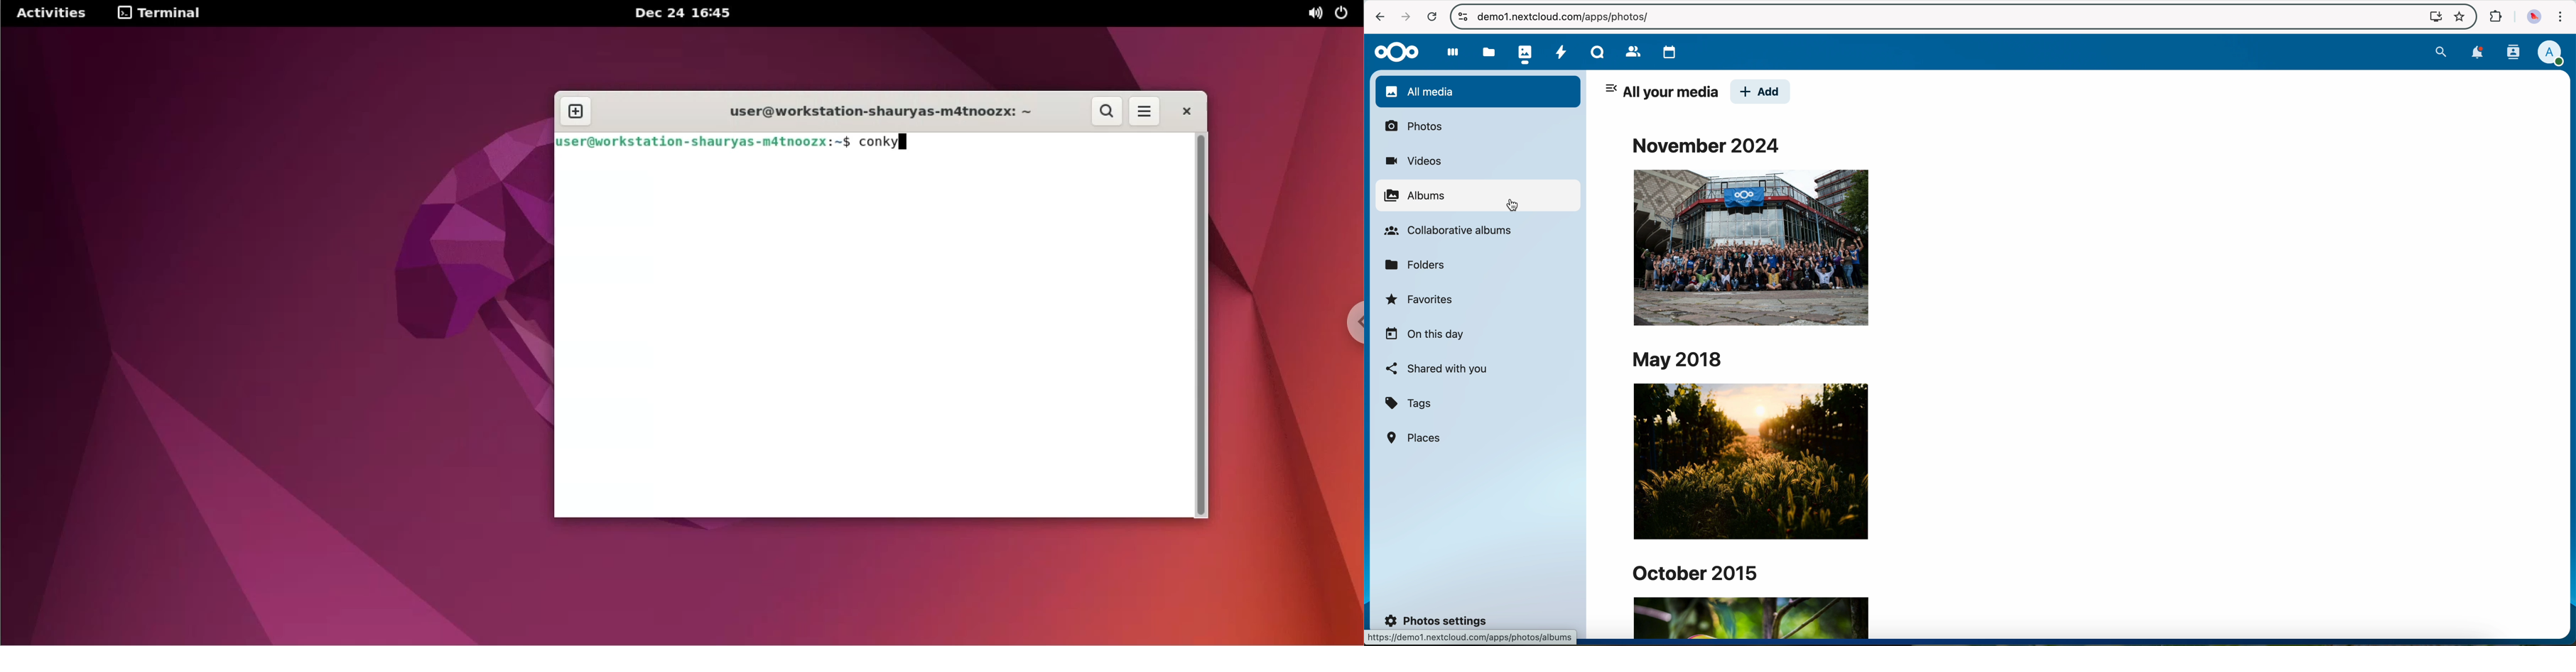 The width and height of the screenshot is (2576, 672). I want to click on notifications, so click(2474, 53).